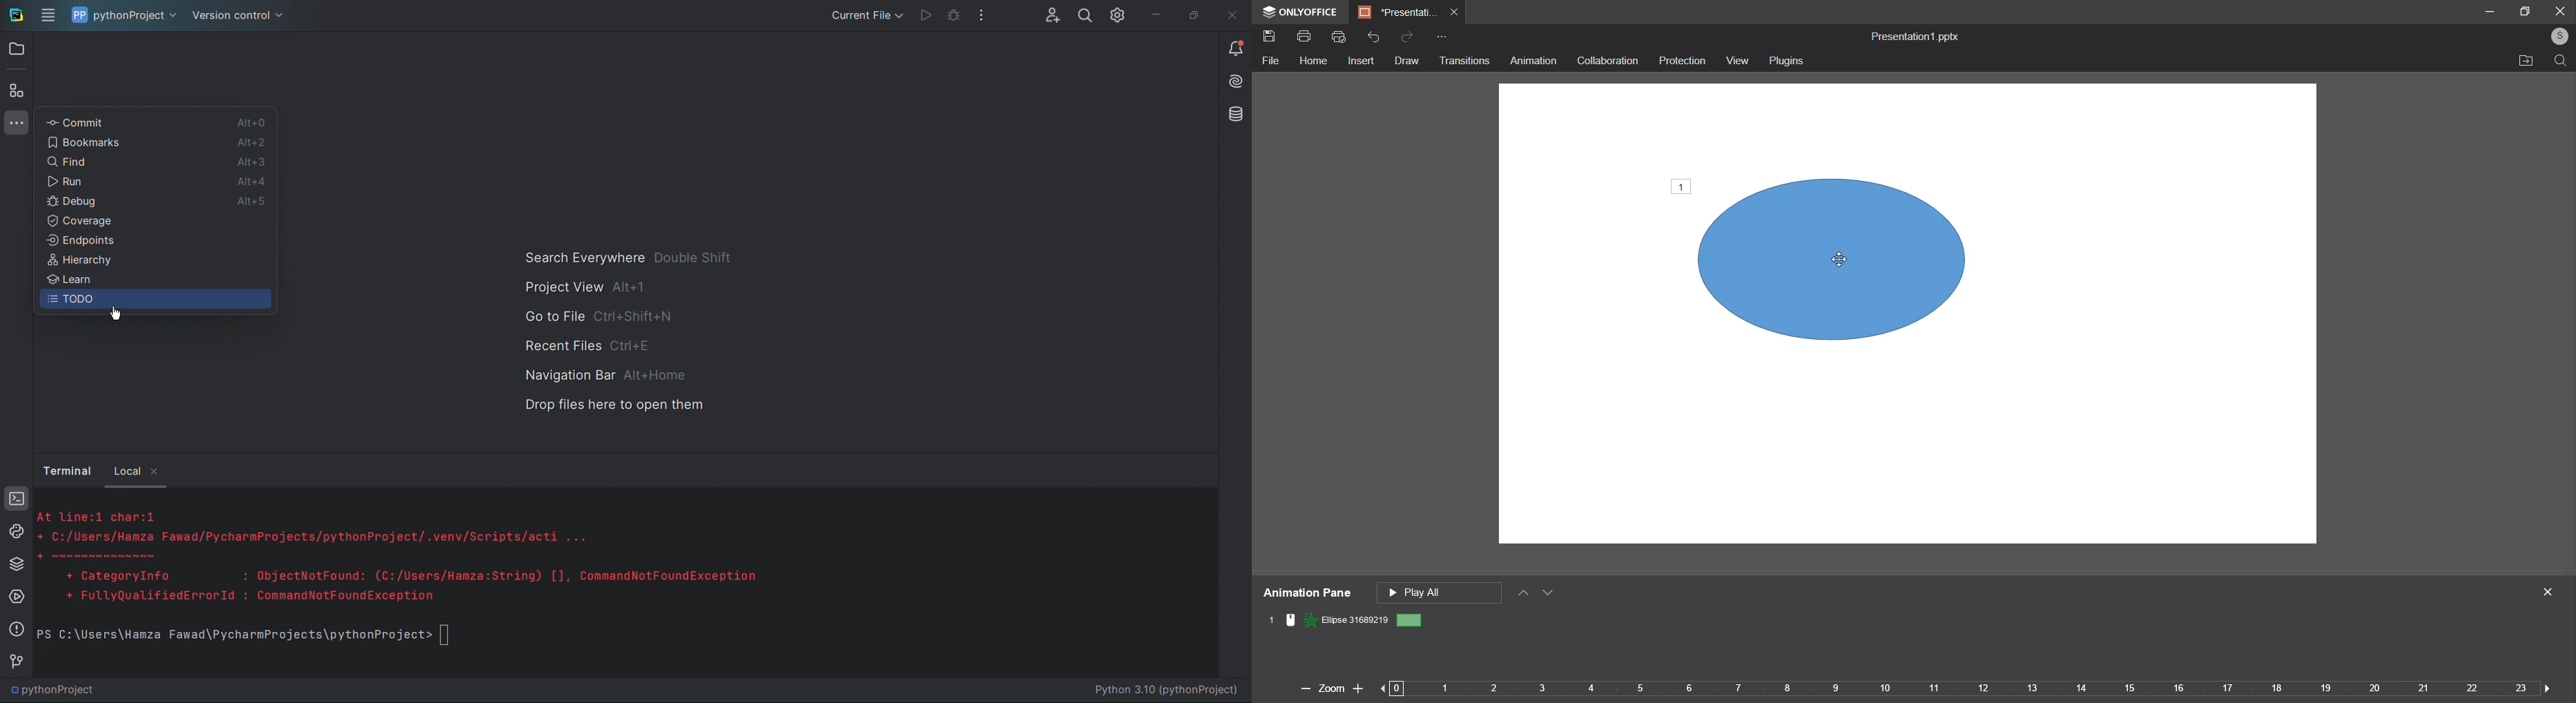 The width and height of the screenshot is (2576, 728). Describe the element at coordinates (1300, 12) in the screenshot. I see `Logo` at that location.